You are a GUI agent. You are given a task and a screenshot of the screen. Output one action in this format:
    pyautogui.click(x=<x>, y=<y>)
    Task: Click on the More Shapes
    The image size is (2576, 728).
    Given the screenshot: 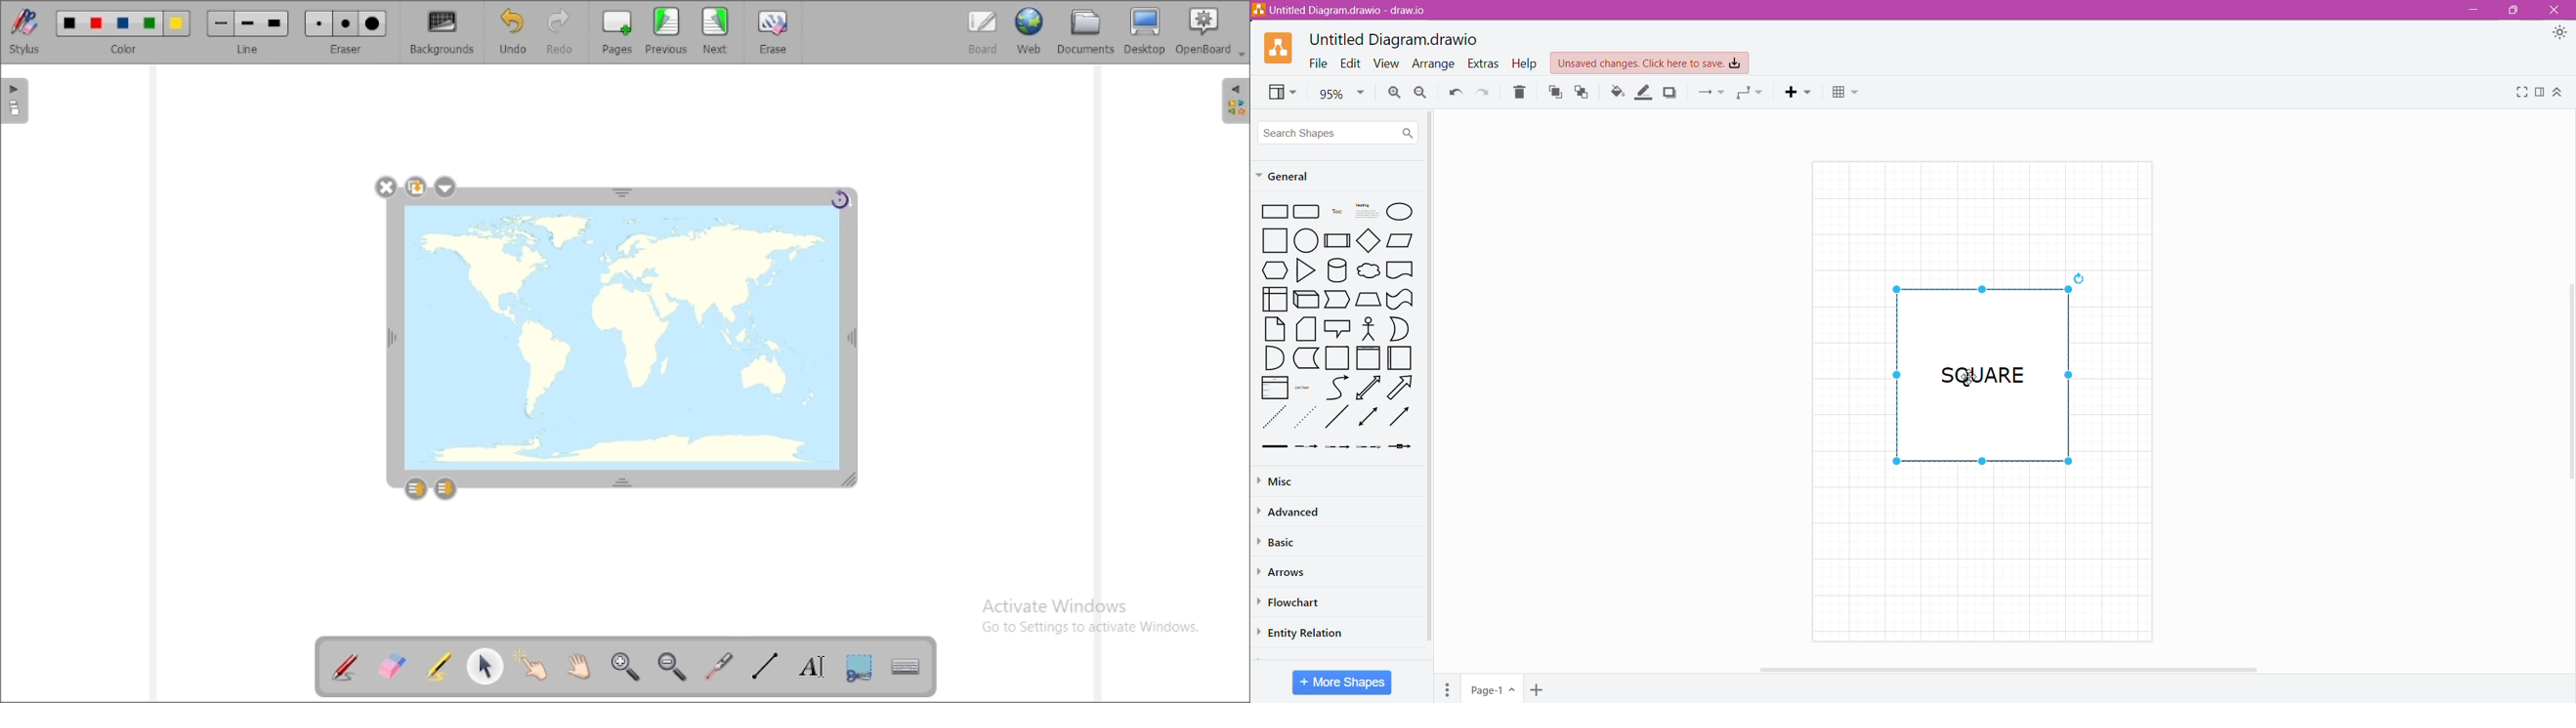 What is the action you would take?
    pyautogui.click(x=1342, y=682)
    